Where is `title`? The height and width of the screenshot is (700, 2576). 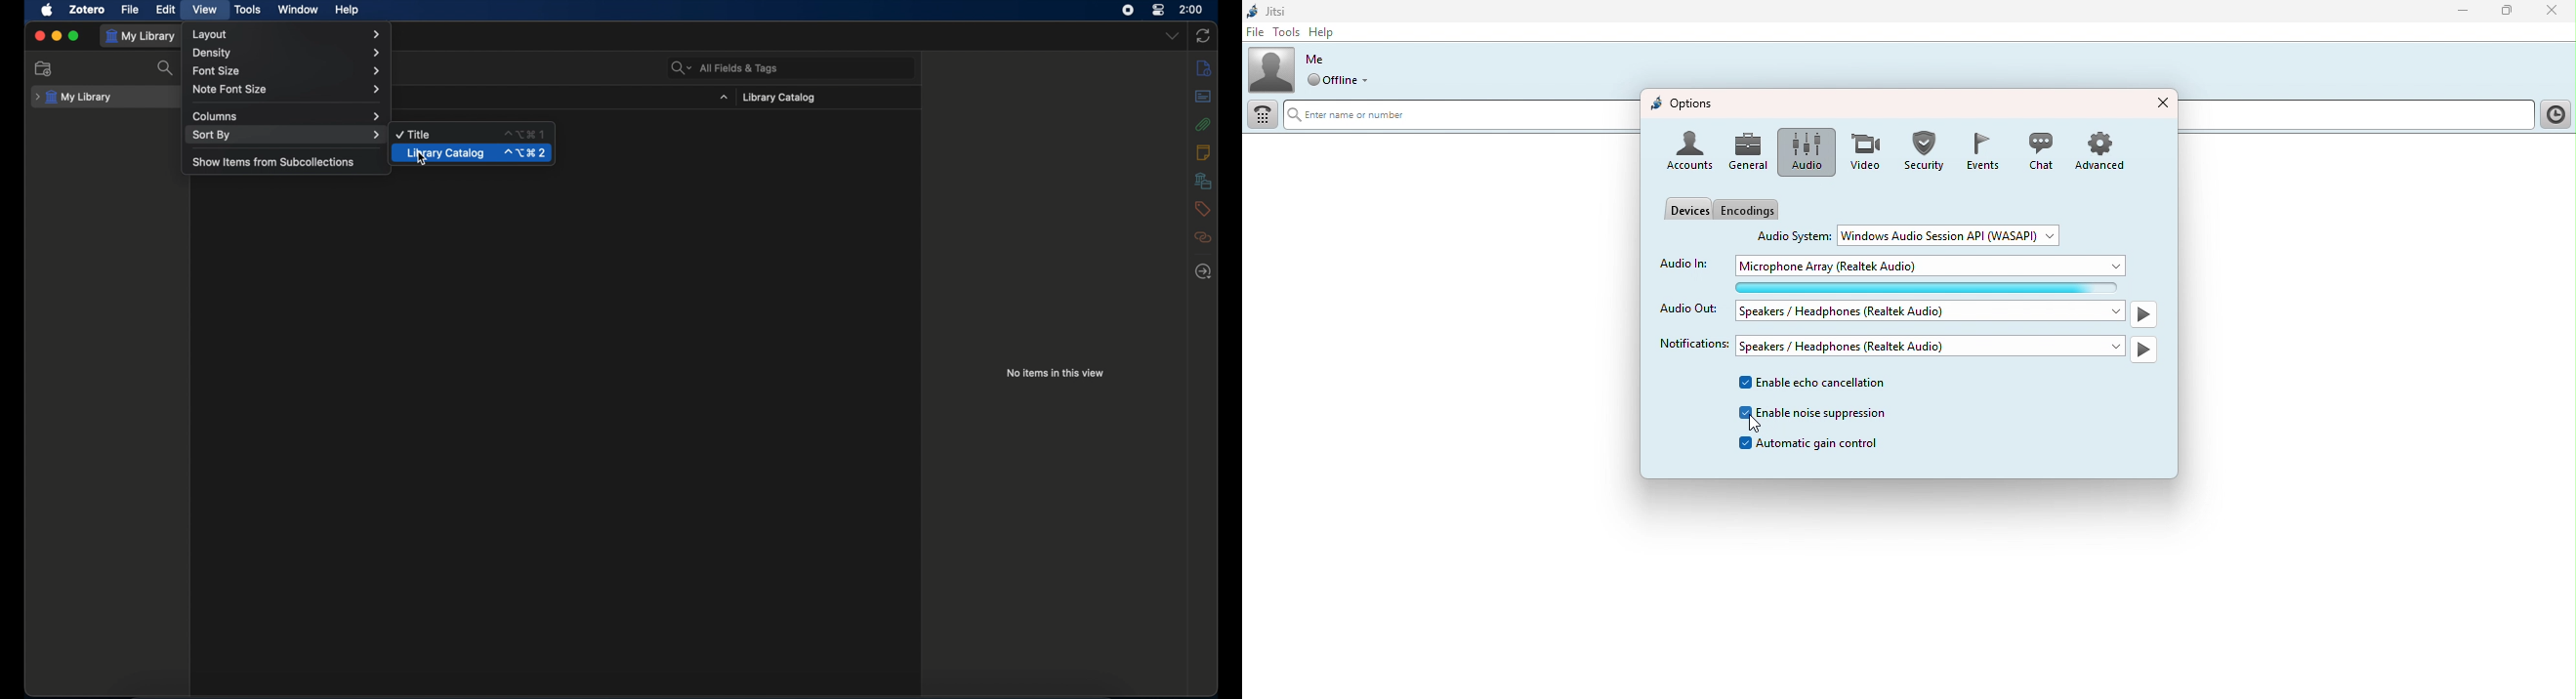
title is located at coordinates (414, 135).